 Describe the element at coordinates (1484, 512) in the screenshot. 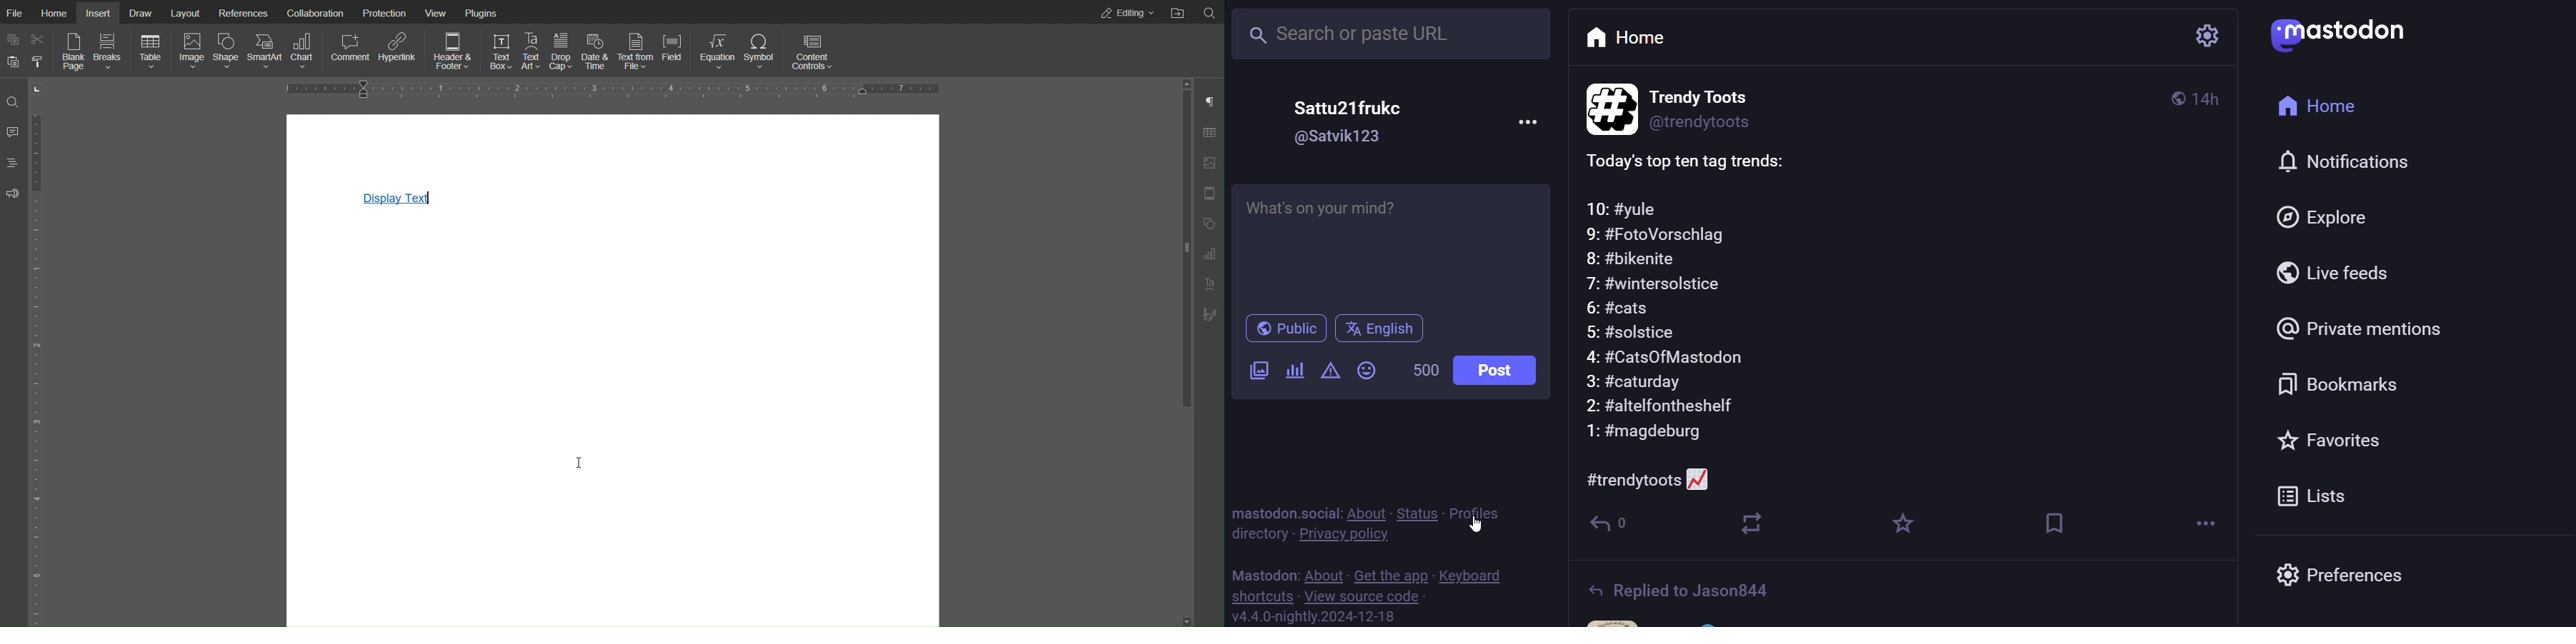

I see `profiles` at that location.